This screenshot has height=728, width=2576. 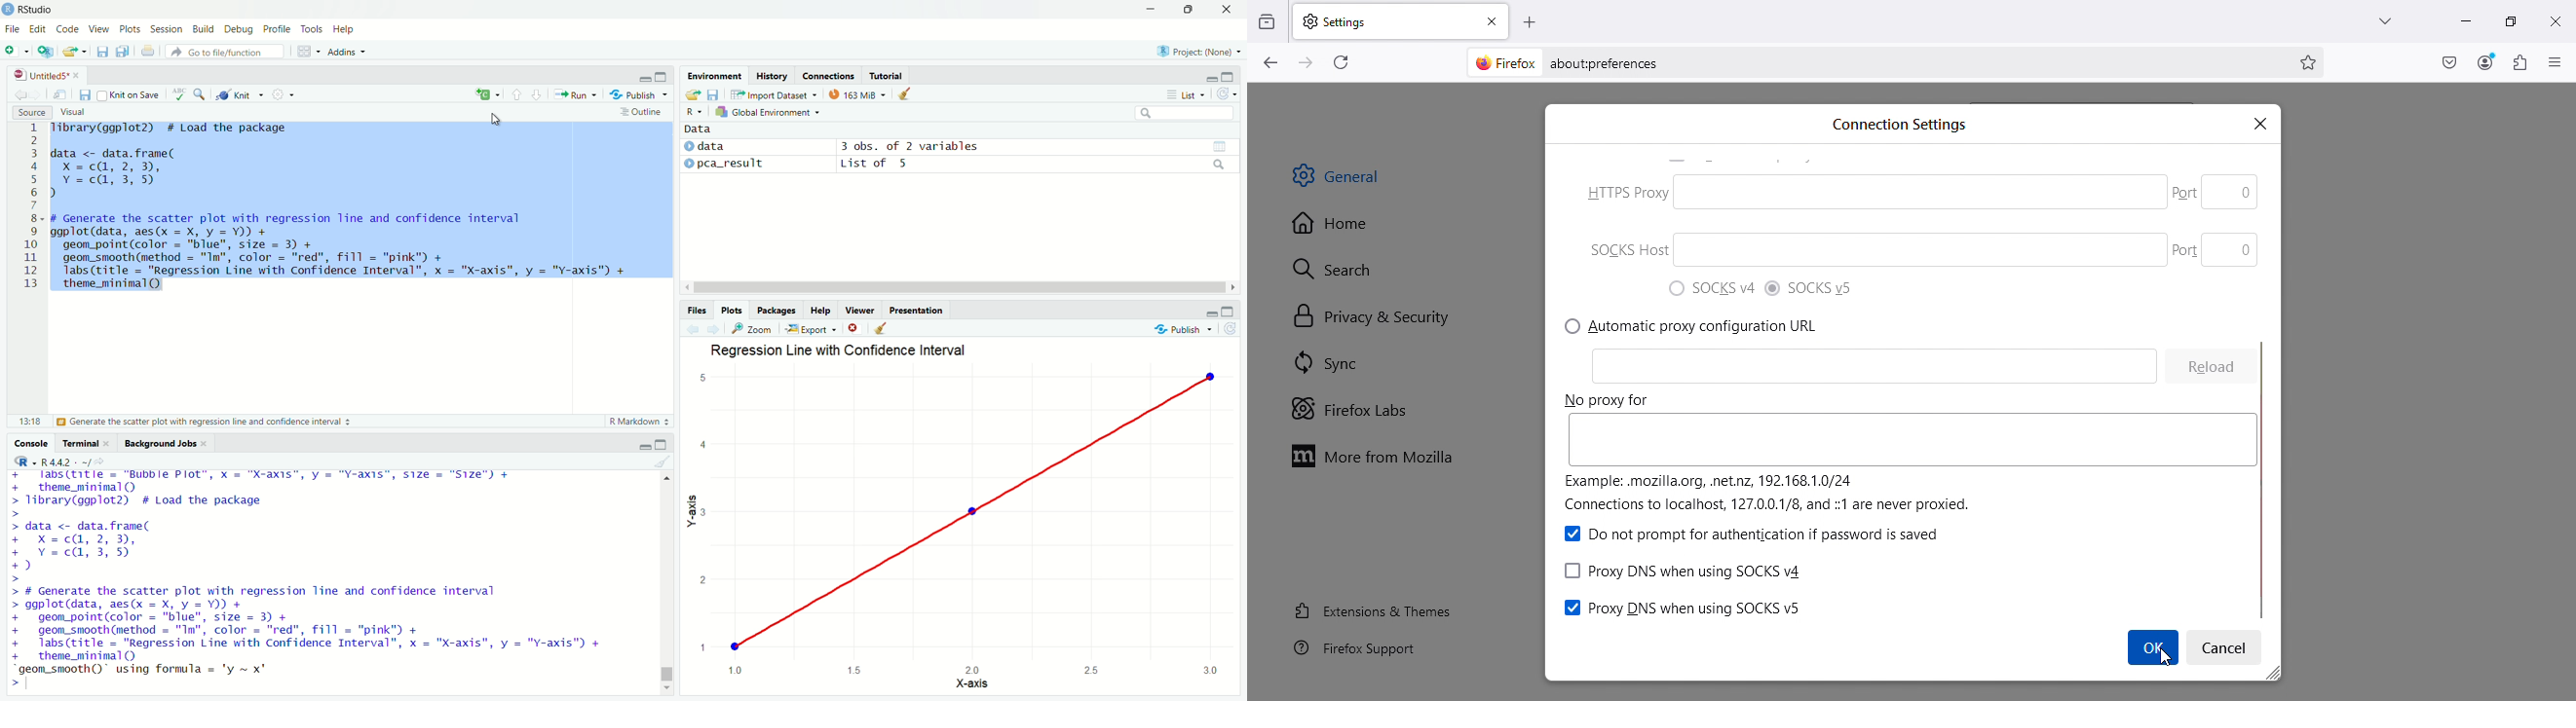 What do you see at coordinates (12, 29) in the screenshot?
I see `File` at bounding box center [12, 29].